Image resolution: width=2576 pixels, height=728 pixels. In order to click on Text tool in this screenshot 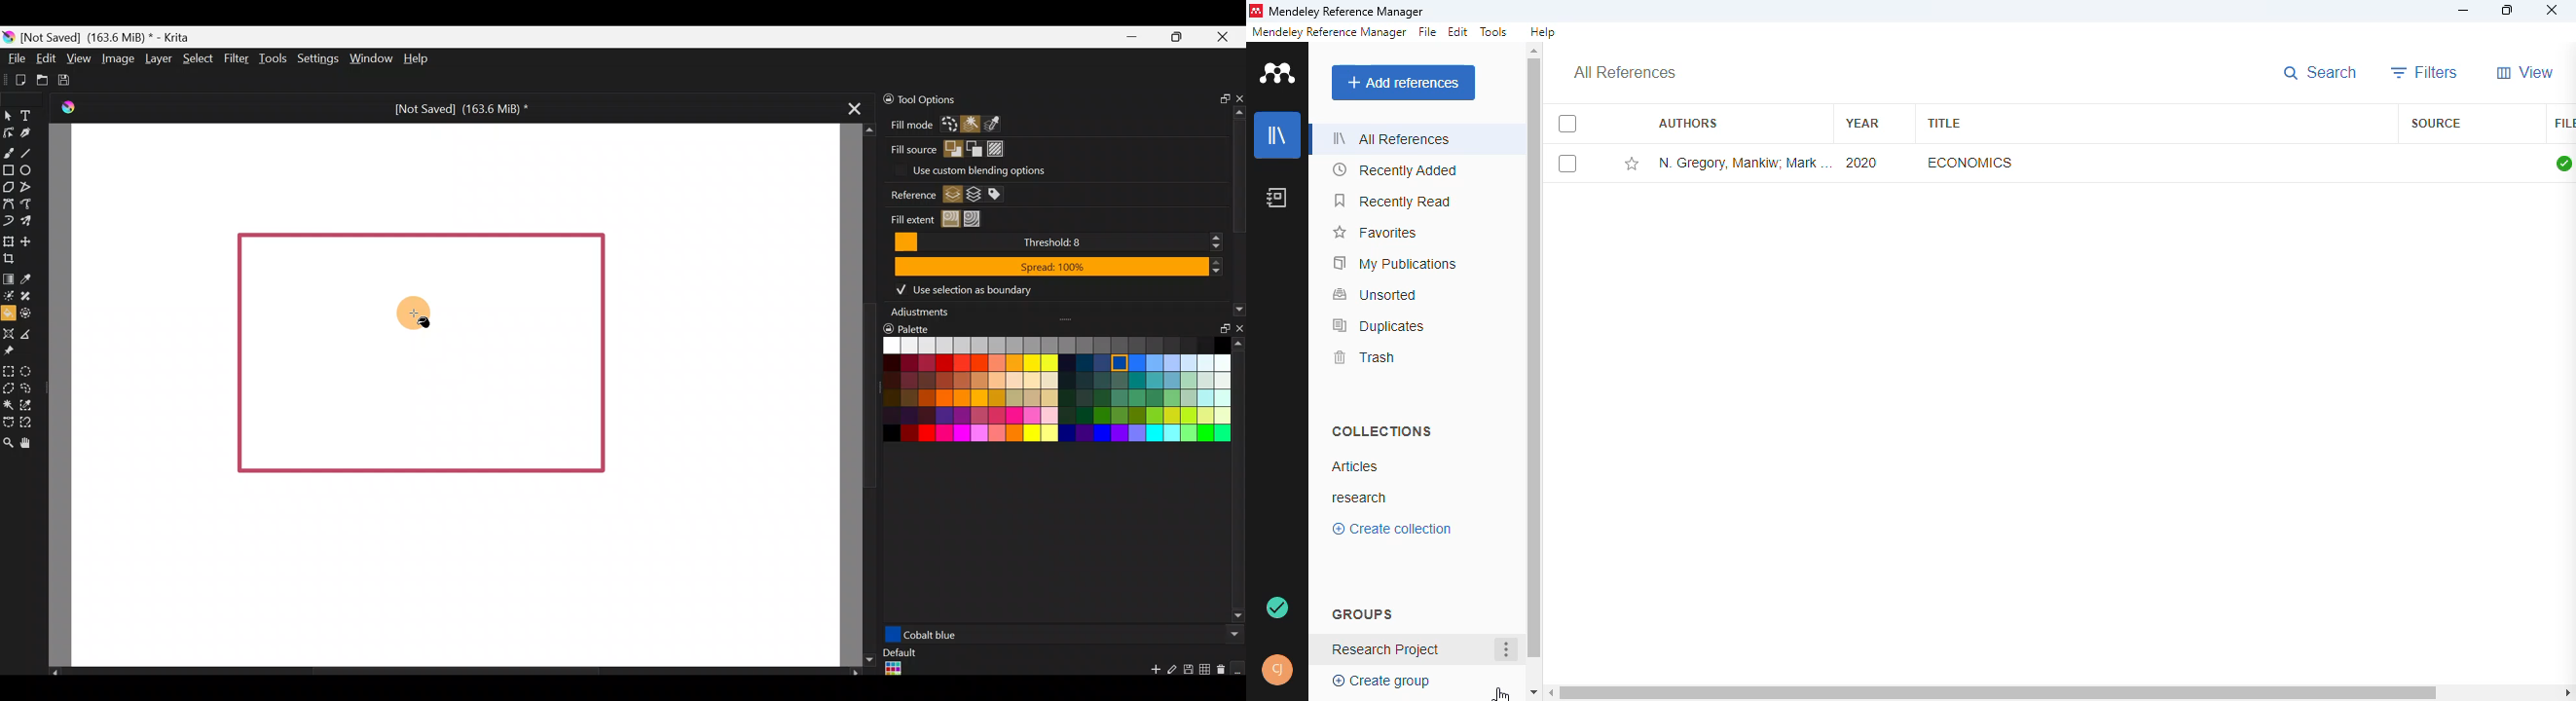, I will do `click(27, 114)`.